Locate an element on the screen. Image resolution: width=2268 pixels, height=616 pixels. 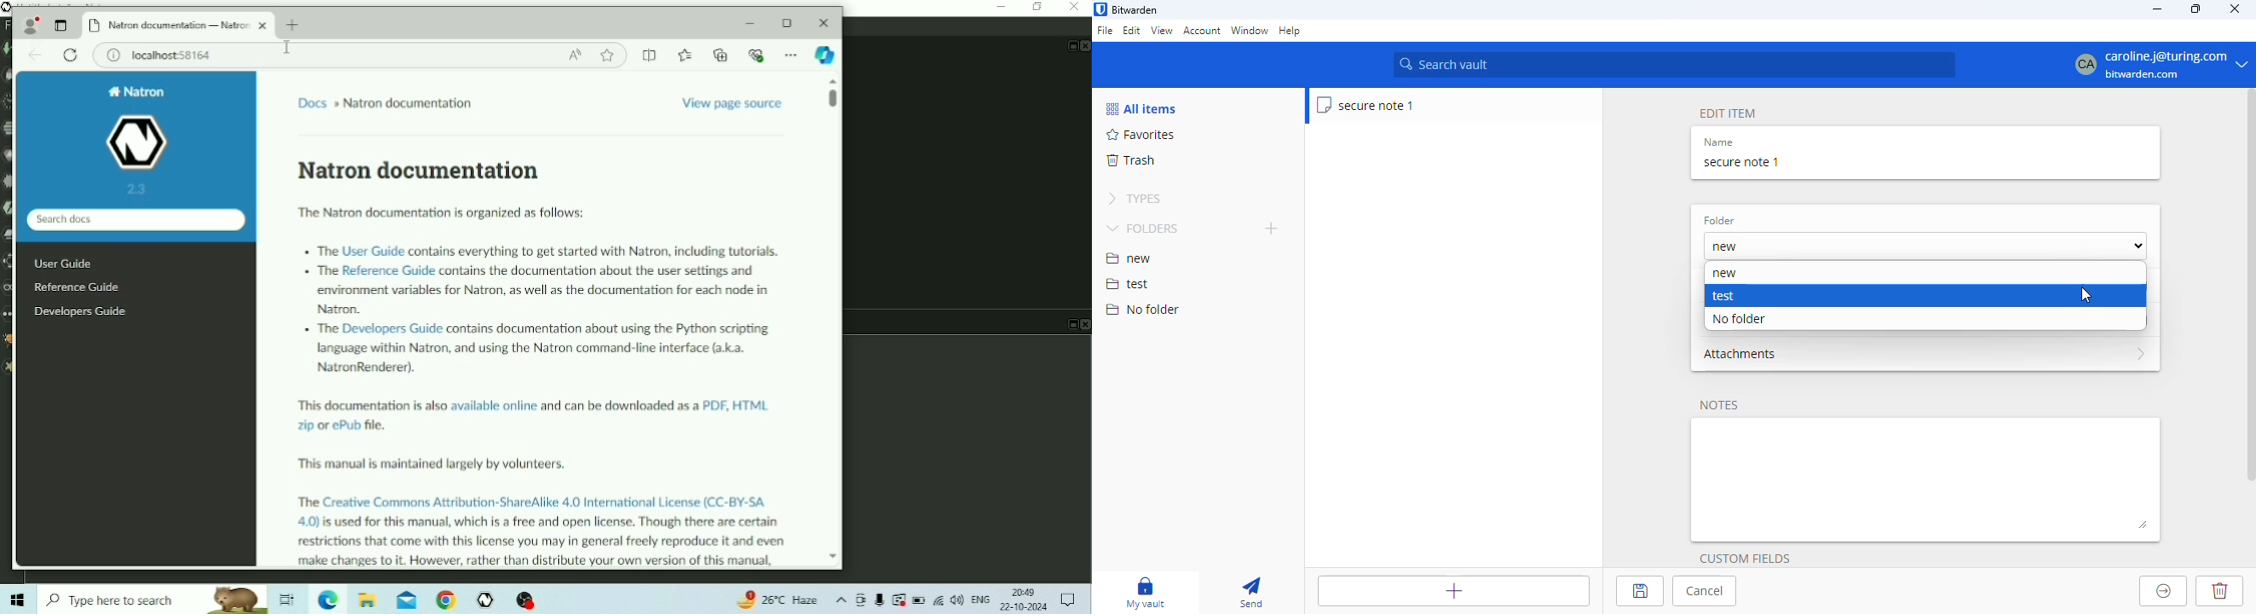
Mail is located at coordinates (407, 599).